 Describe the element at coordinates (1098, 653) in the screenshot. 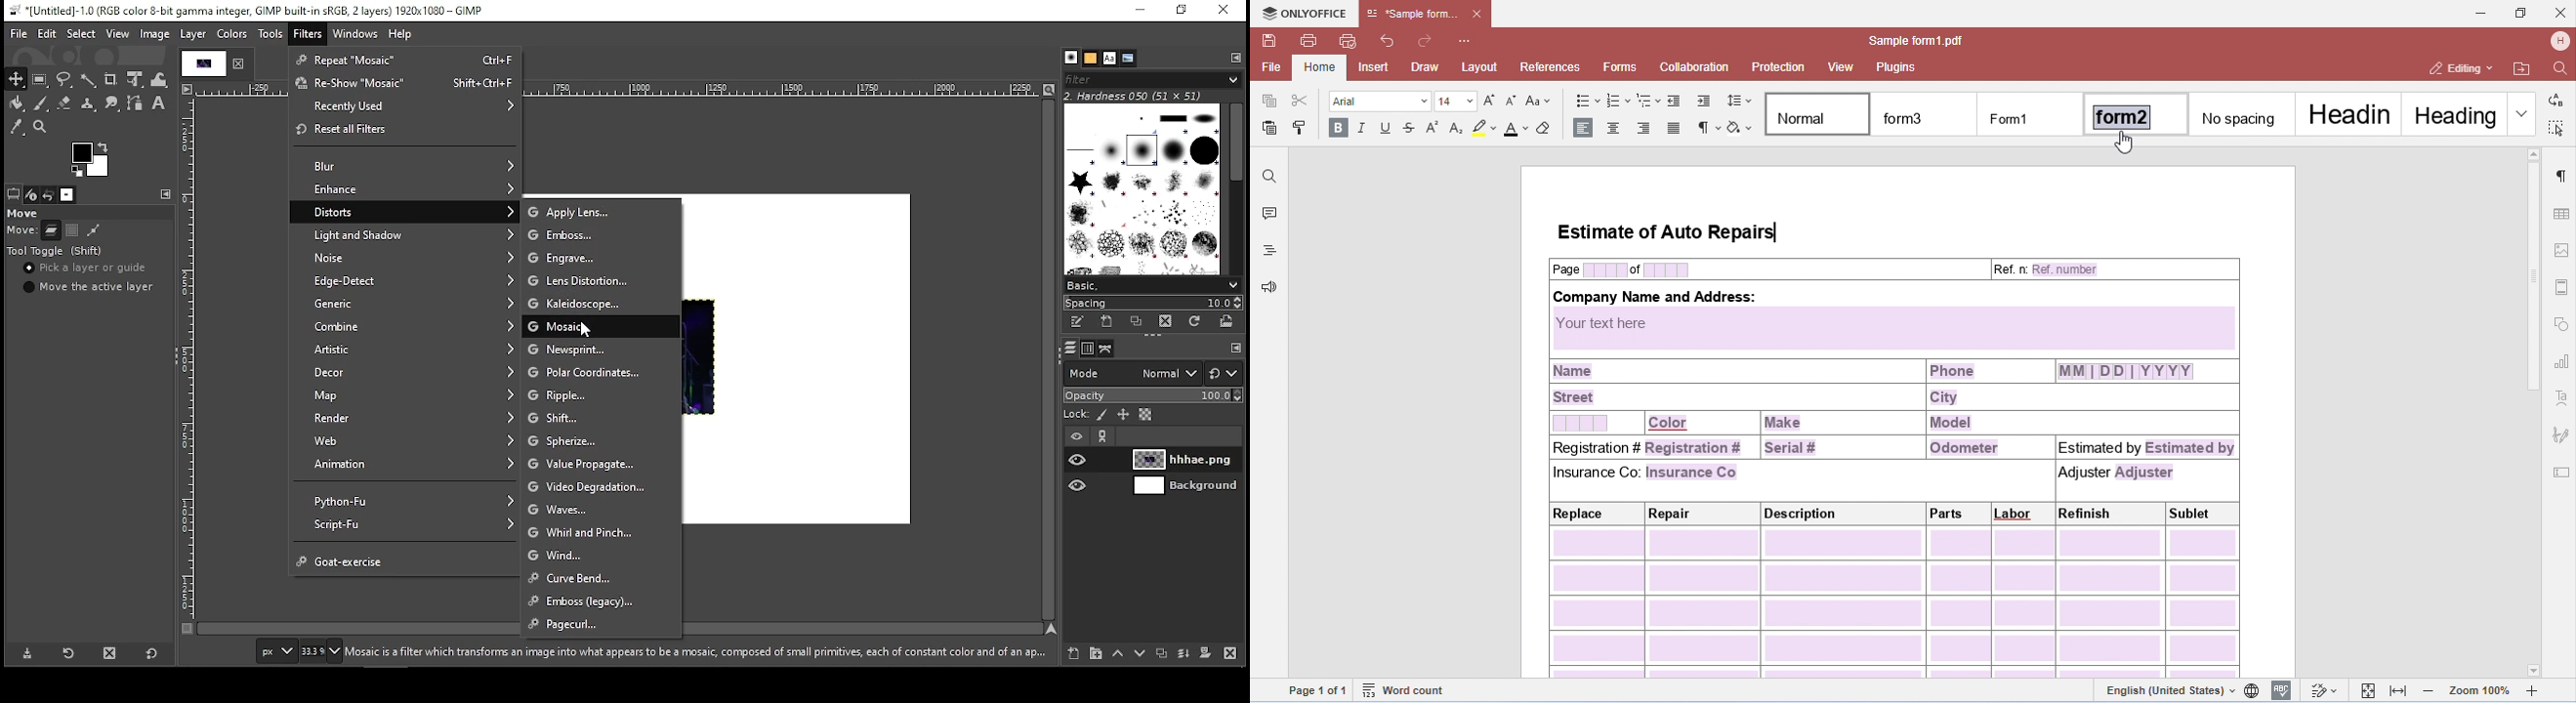

I see `new layer group` at that location.